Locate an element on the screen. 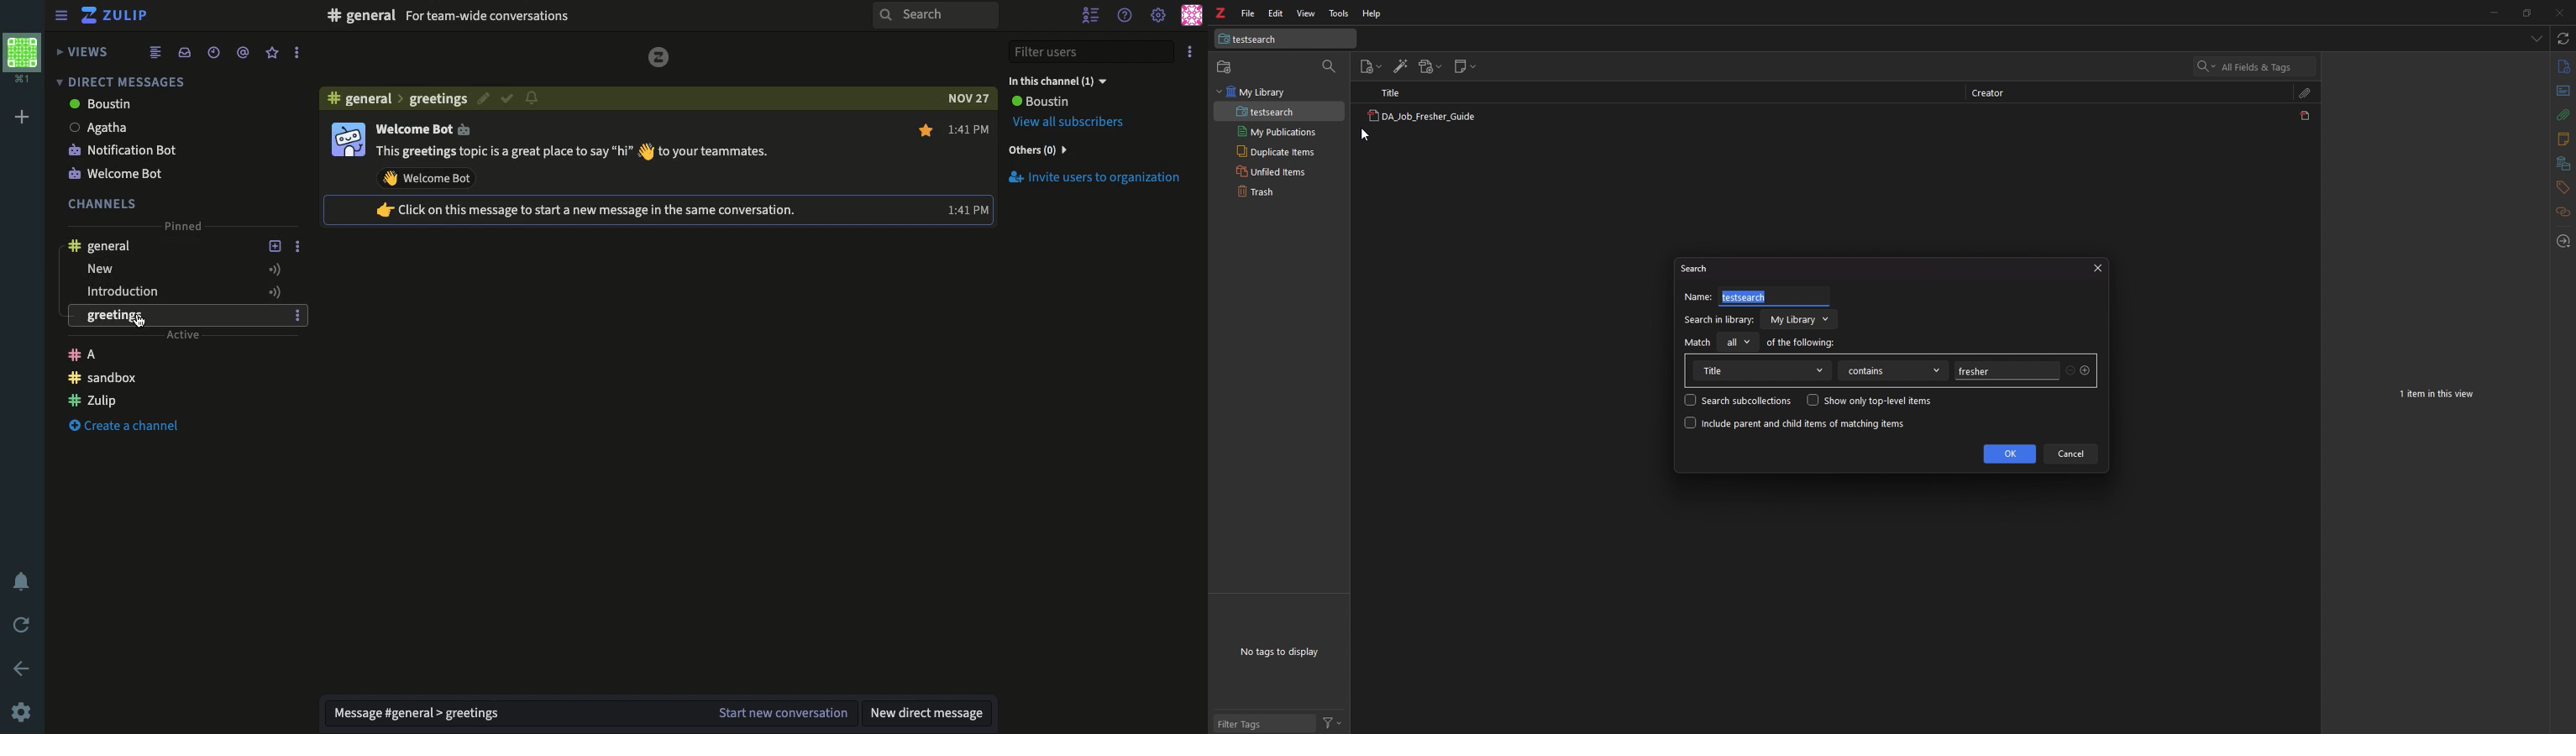 The image size is (2576, 756). Mark as favourite is located at coordinates (924, 131).